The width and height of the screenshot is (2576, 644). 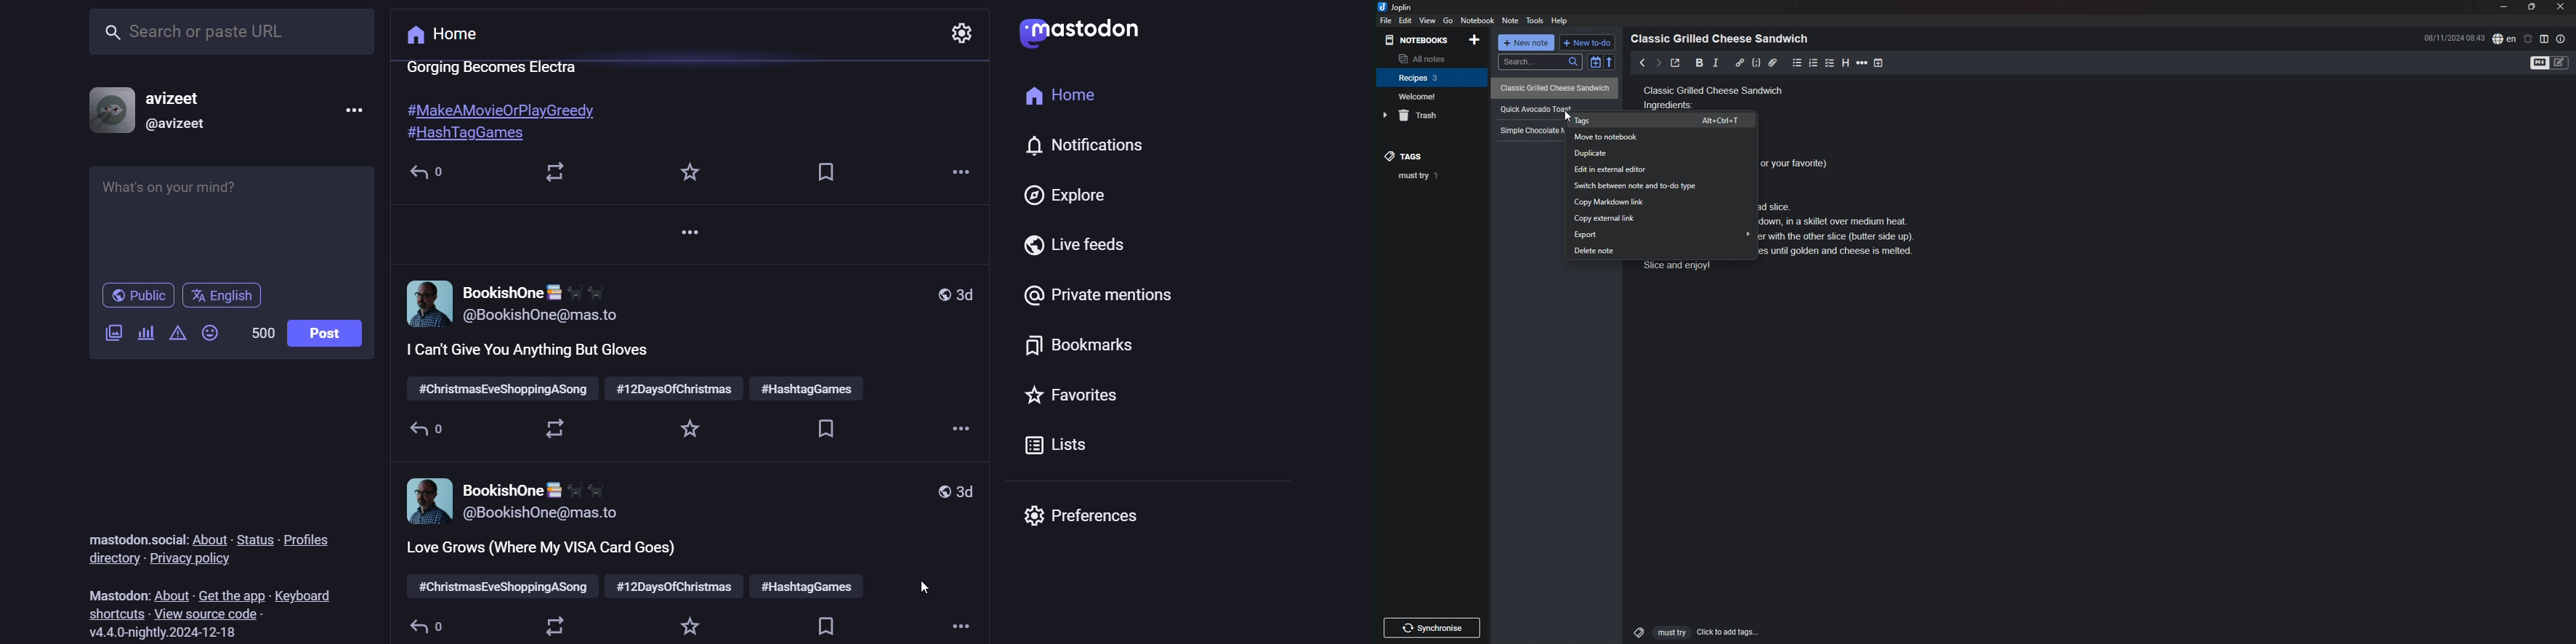 I want to click on heading, so click(x=1723, y=39).